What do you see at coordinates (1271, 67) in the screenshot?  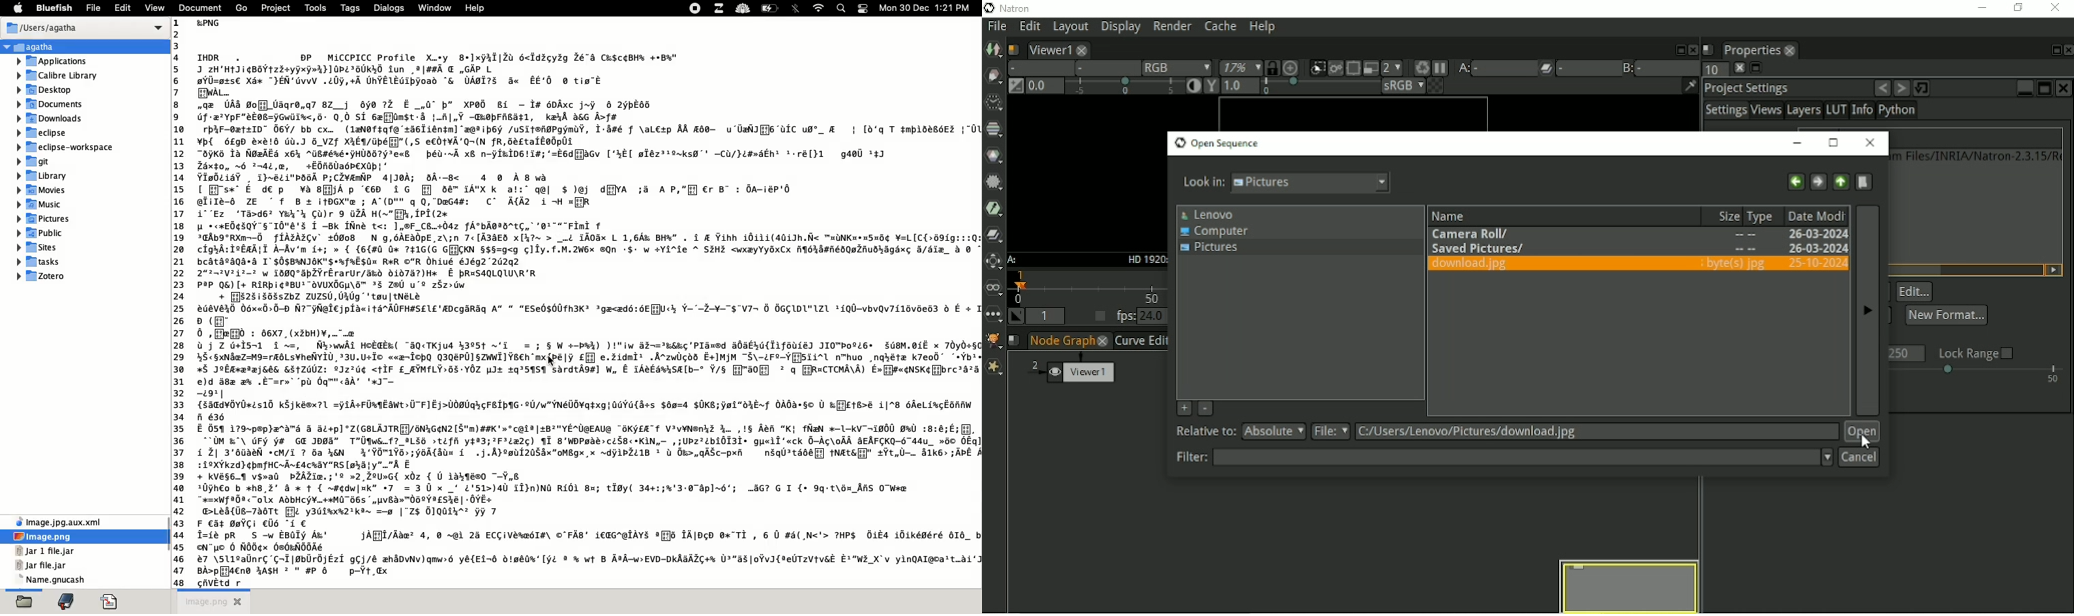 I see `Synchronize` at bounding box center [1271, 67].